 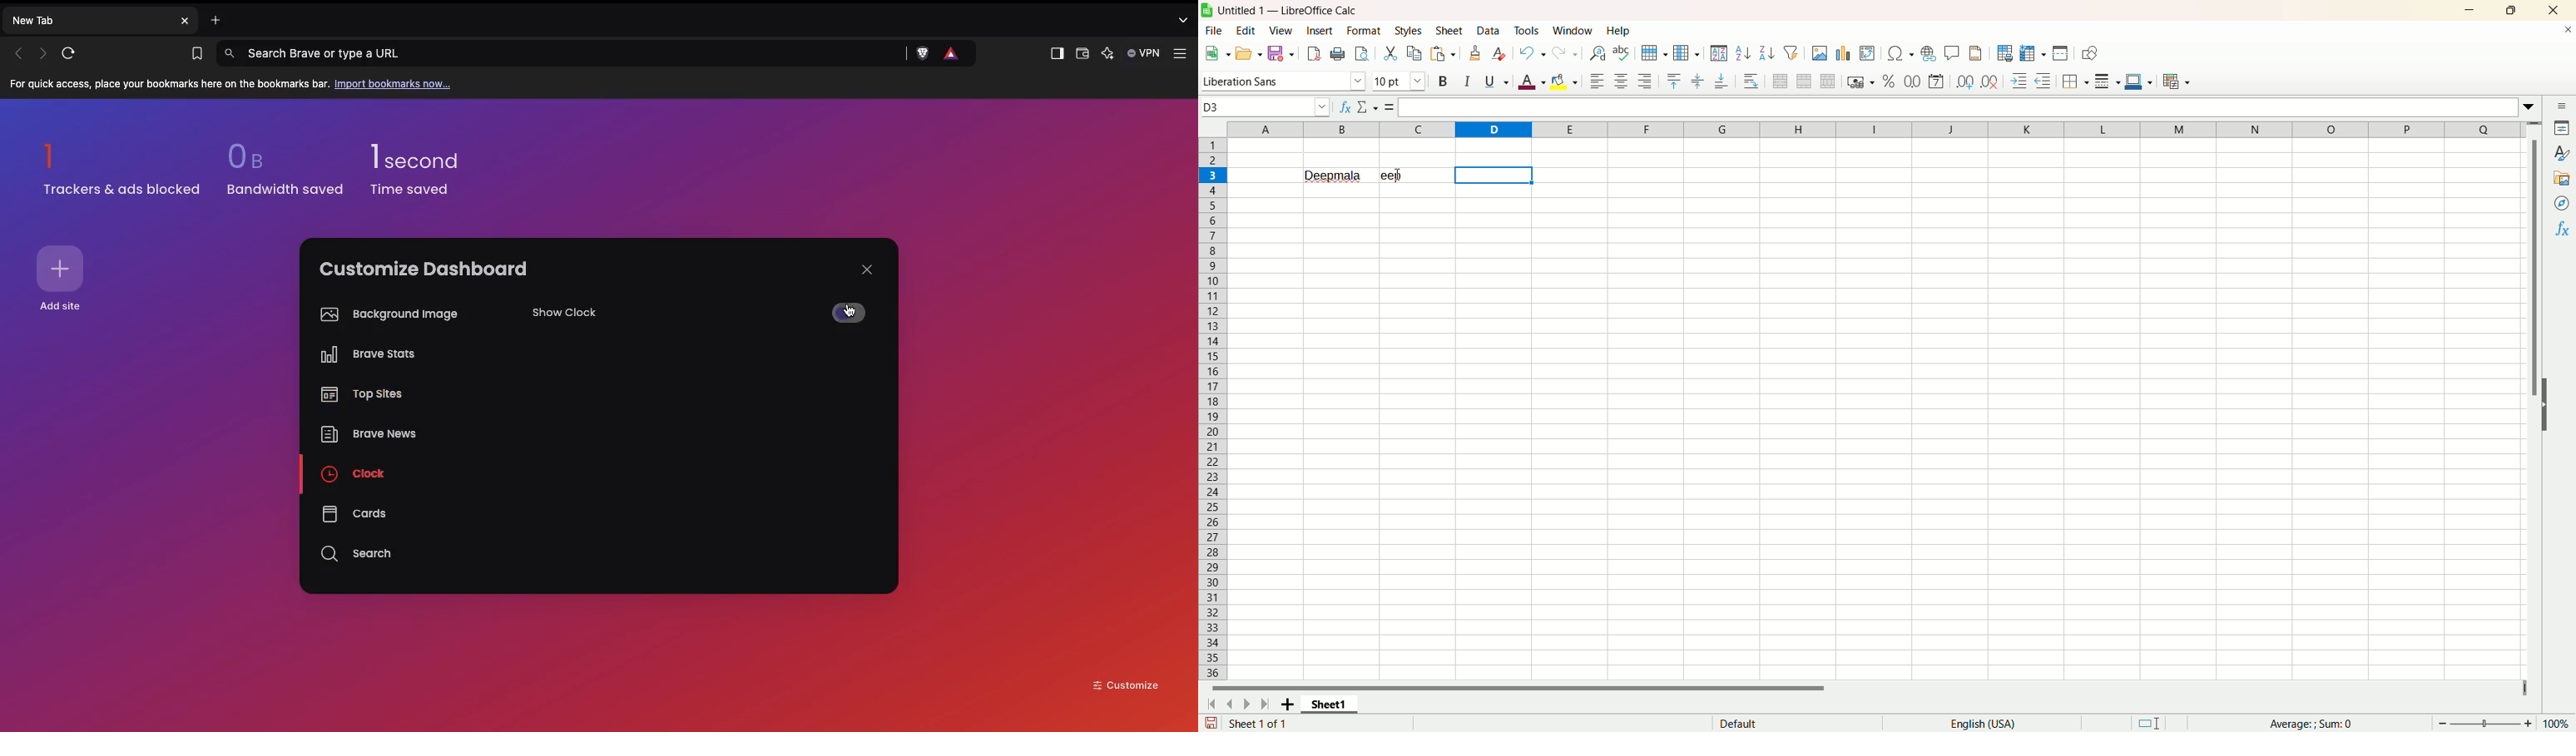 I want to click on input line, so click(x=1968, y=107).